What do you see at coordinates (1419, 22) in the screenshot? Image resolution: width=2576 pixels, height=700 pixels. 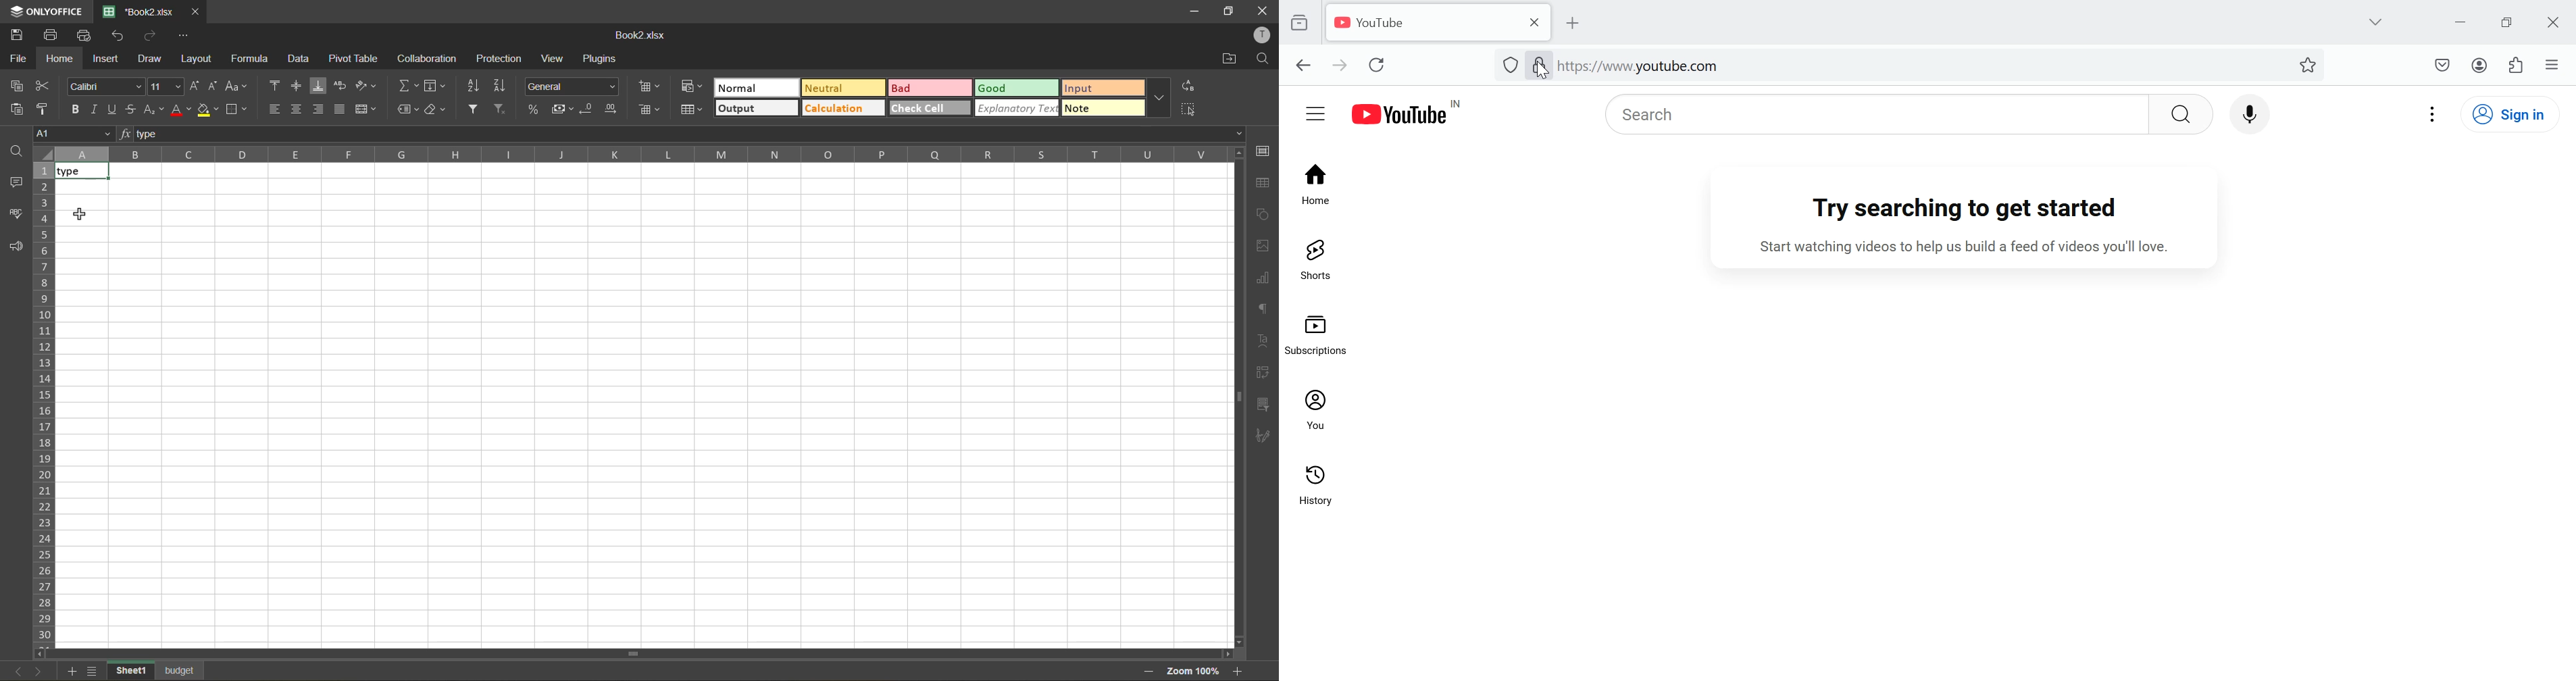 I see `YouTube` at bounding box center [1419, 22].